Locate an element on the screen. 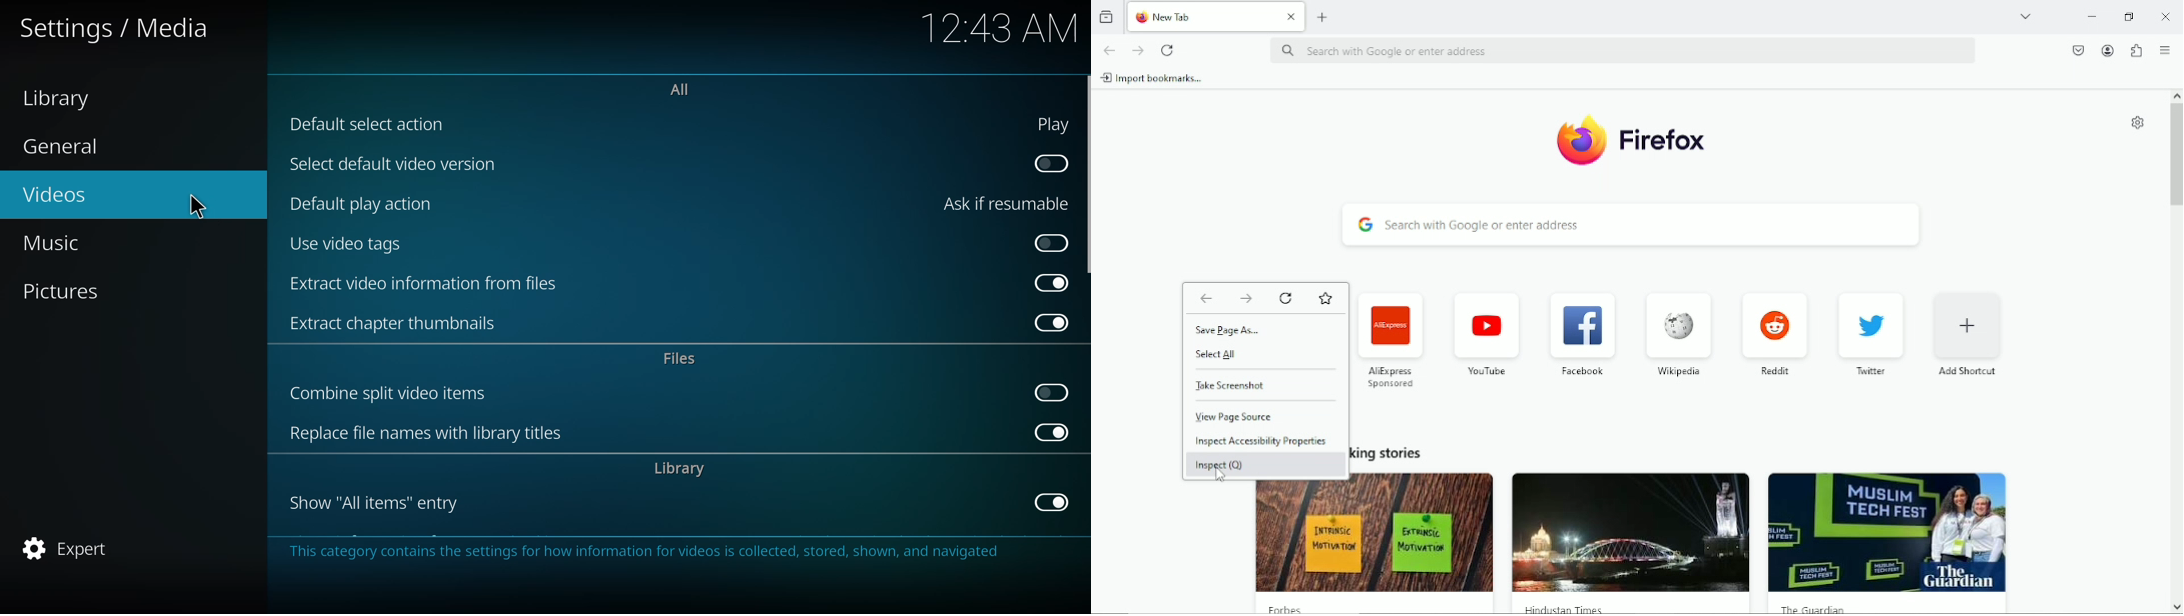 This screenshot has width=2184, height=616. Vertical scrollbar is located at coordinates (2176, 157).